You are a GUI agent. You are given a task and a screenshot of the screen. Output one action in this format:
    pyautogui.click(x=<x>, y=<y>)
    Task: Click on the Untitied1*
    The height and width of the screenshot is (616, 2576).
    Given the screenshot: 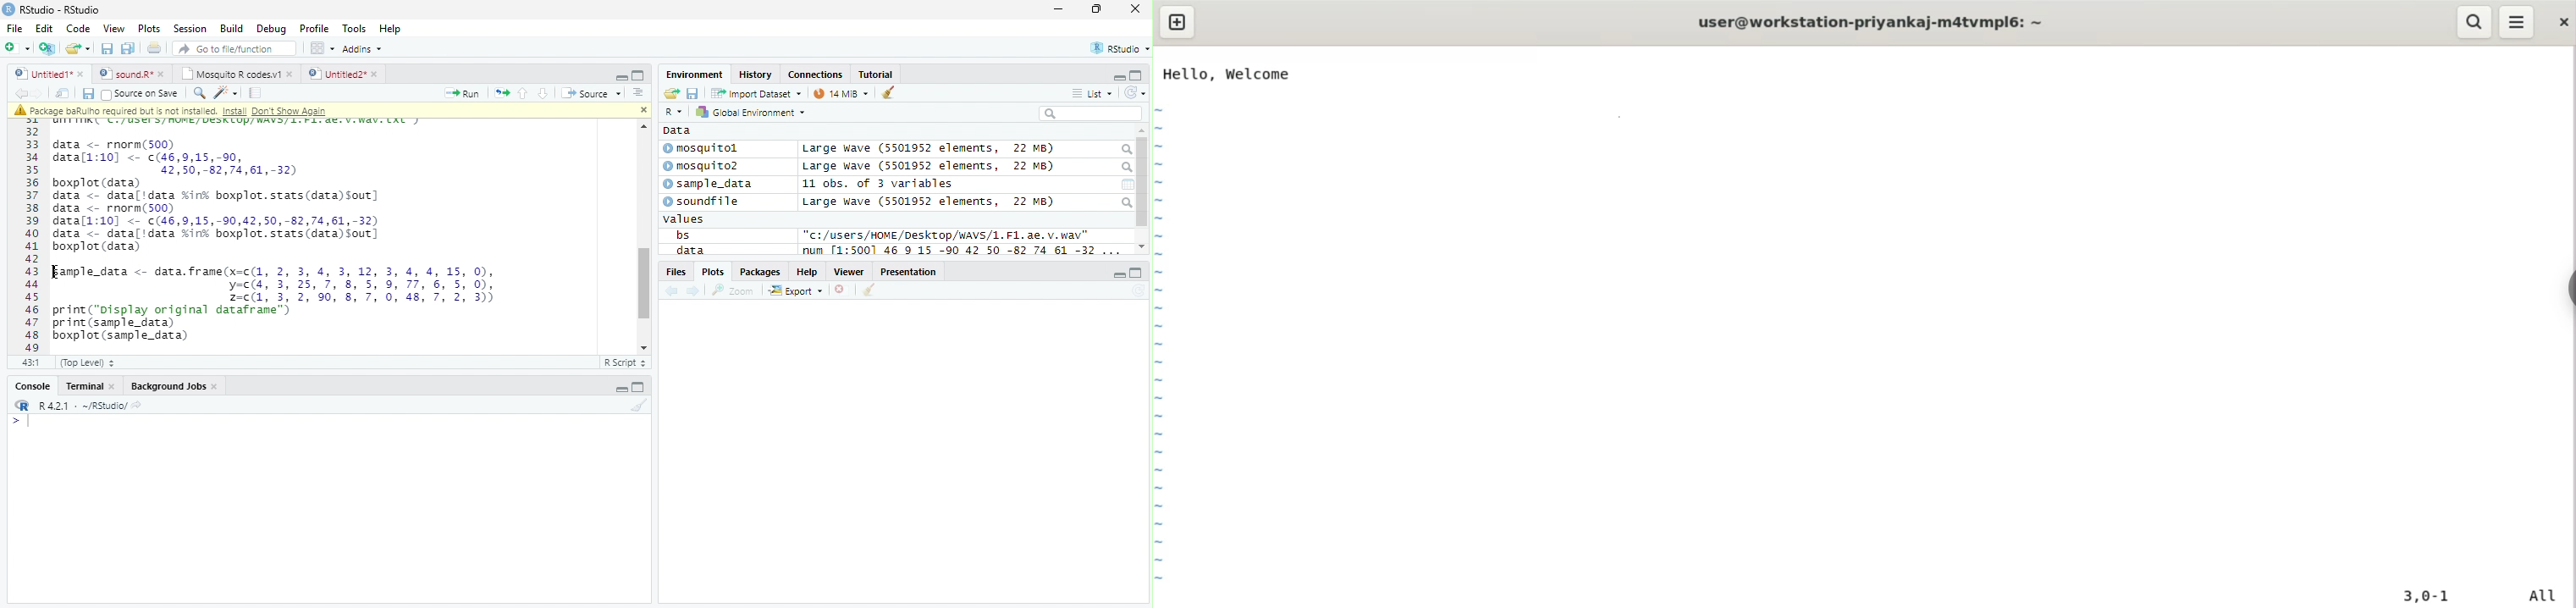 What is the action you would take?
    pyautogui.click(x=49, y=74)
    